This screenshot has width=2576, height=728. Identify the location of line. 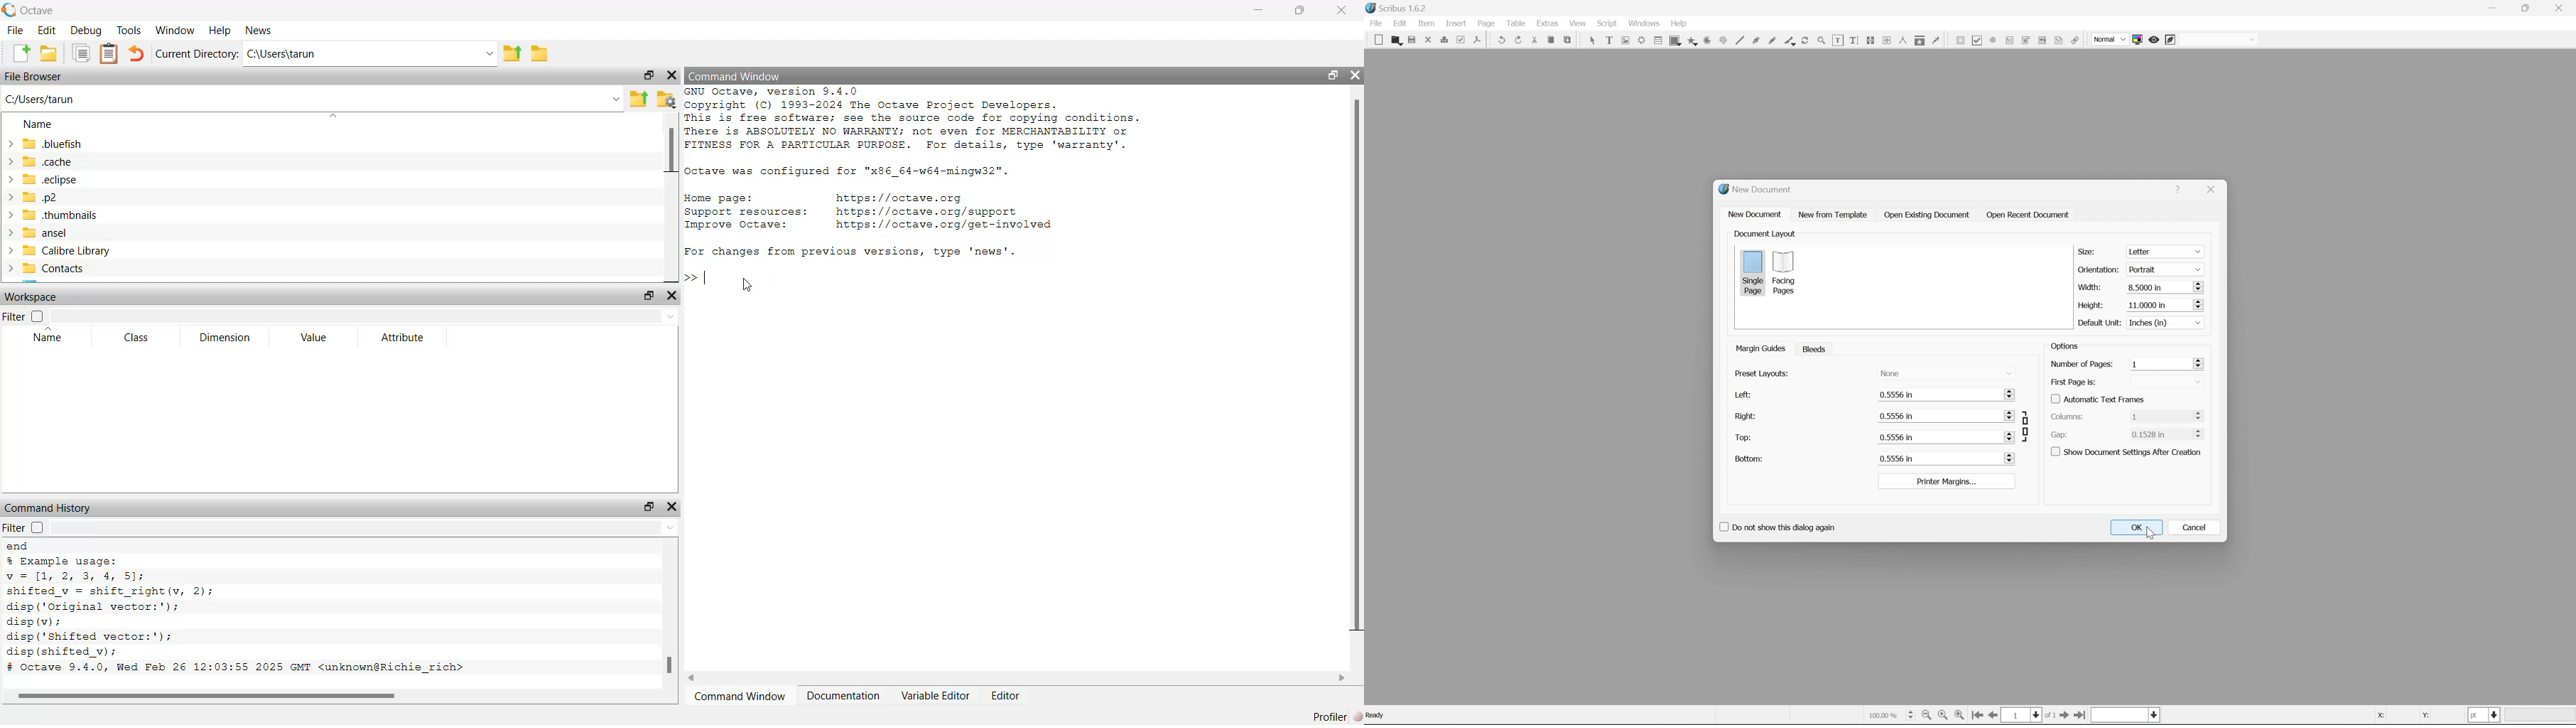
(1740, 40).